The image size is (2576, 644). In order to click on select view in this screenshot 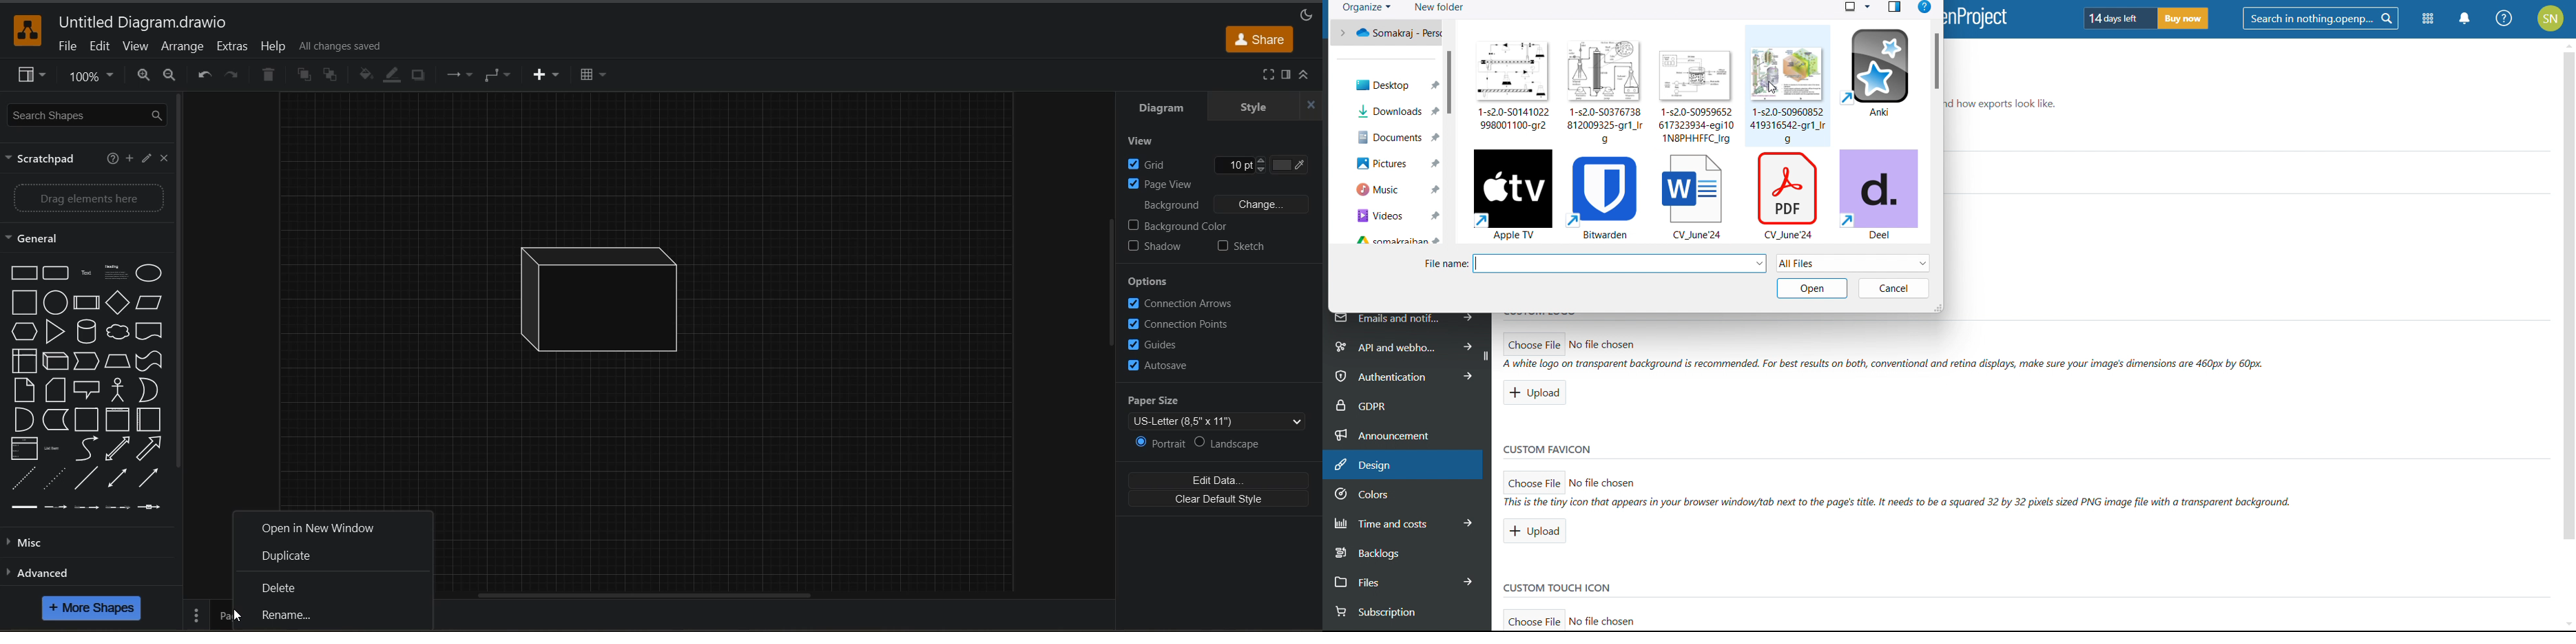, I will do `click(1857, 8)`.